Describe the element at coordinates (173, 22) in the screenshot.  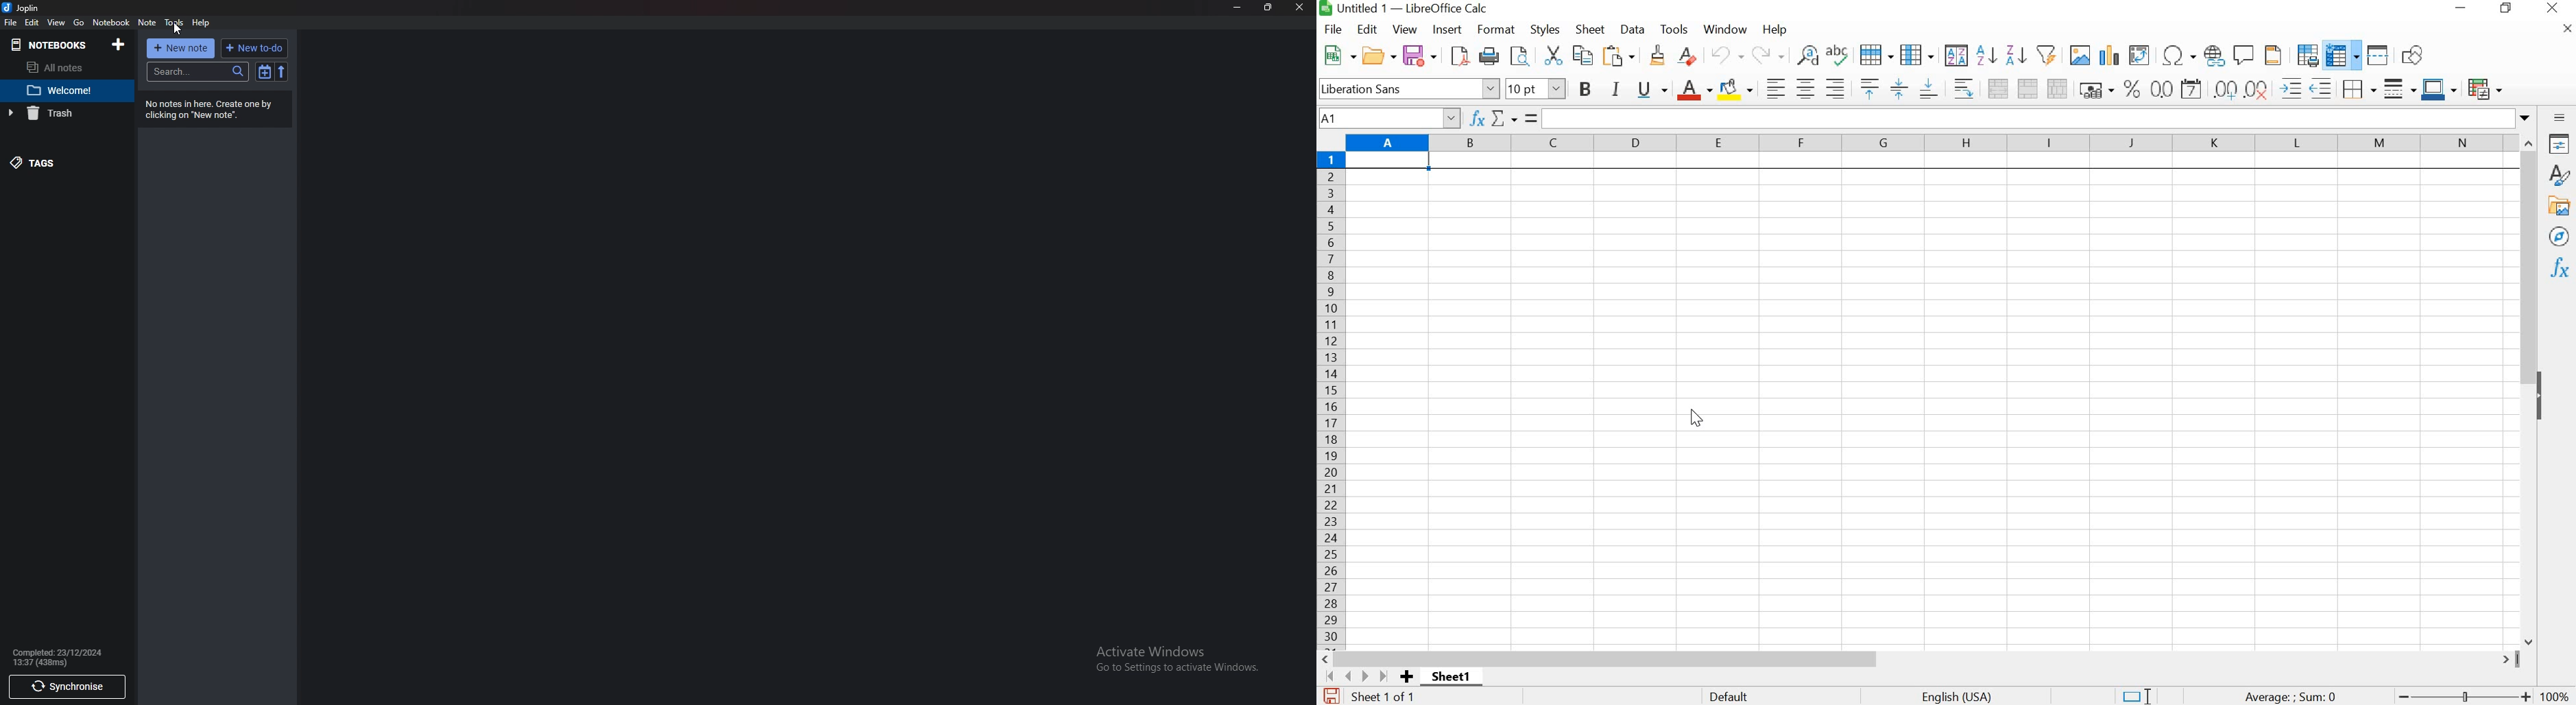
I see `Tools` at that location.